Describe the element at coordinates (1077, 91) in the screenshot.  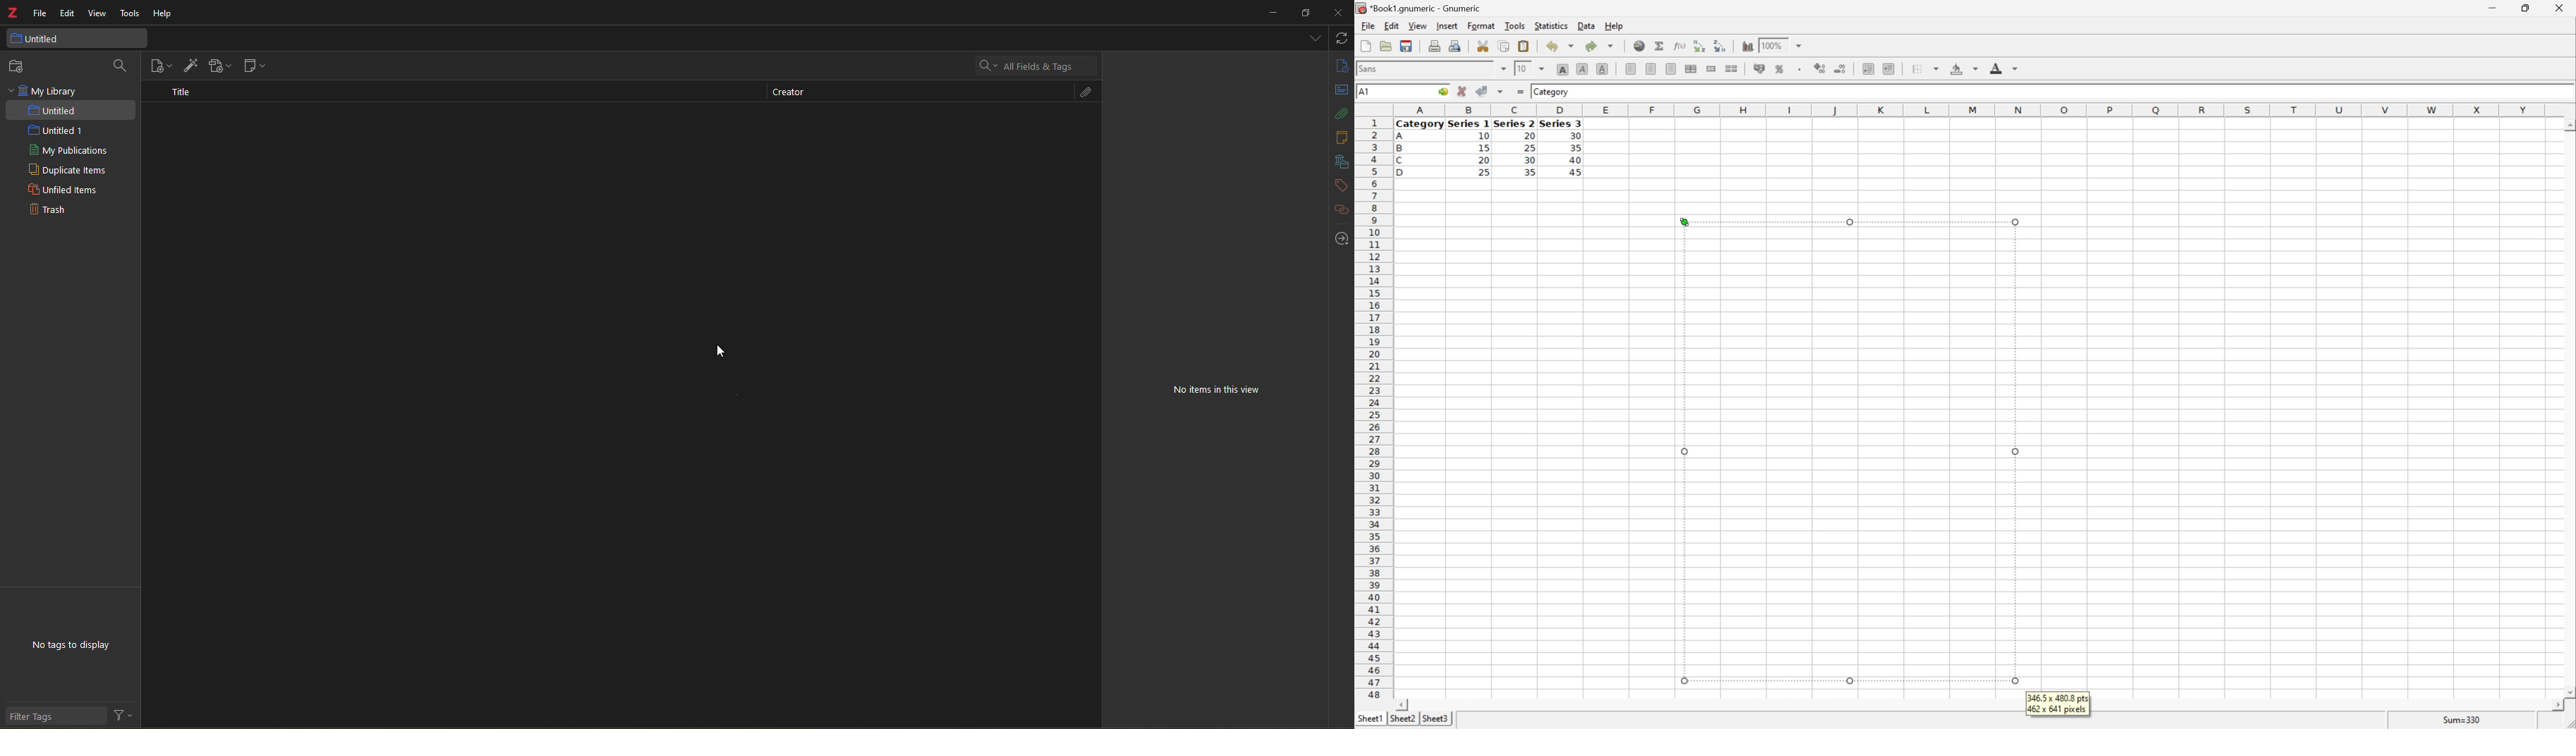
I see `attach` at that location.